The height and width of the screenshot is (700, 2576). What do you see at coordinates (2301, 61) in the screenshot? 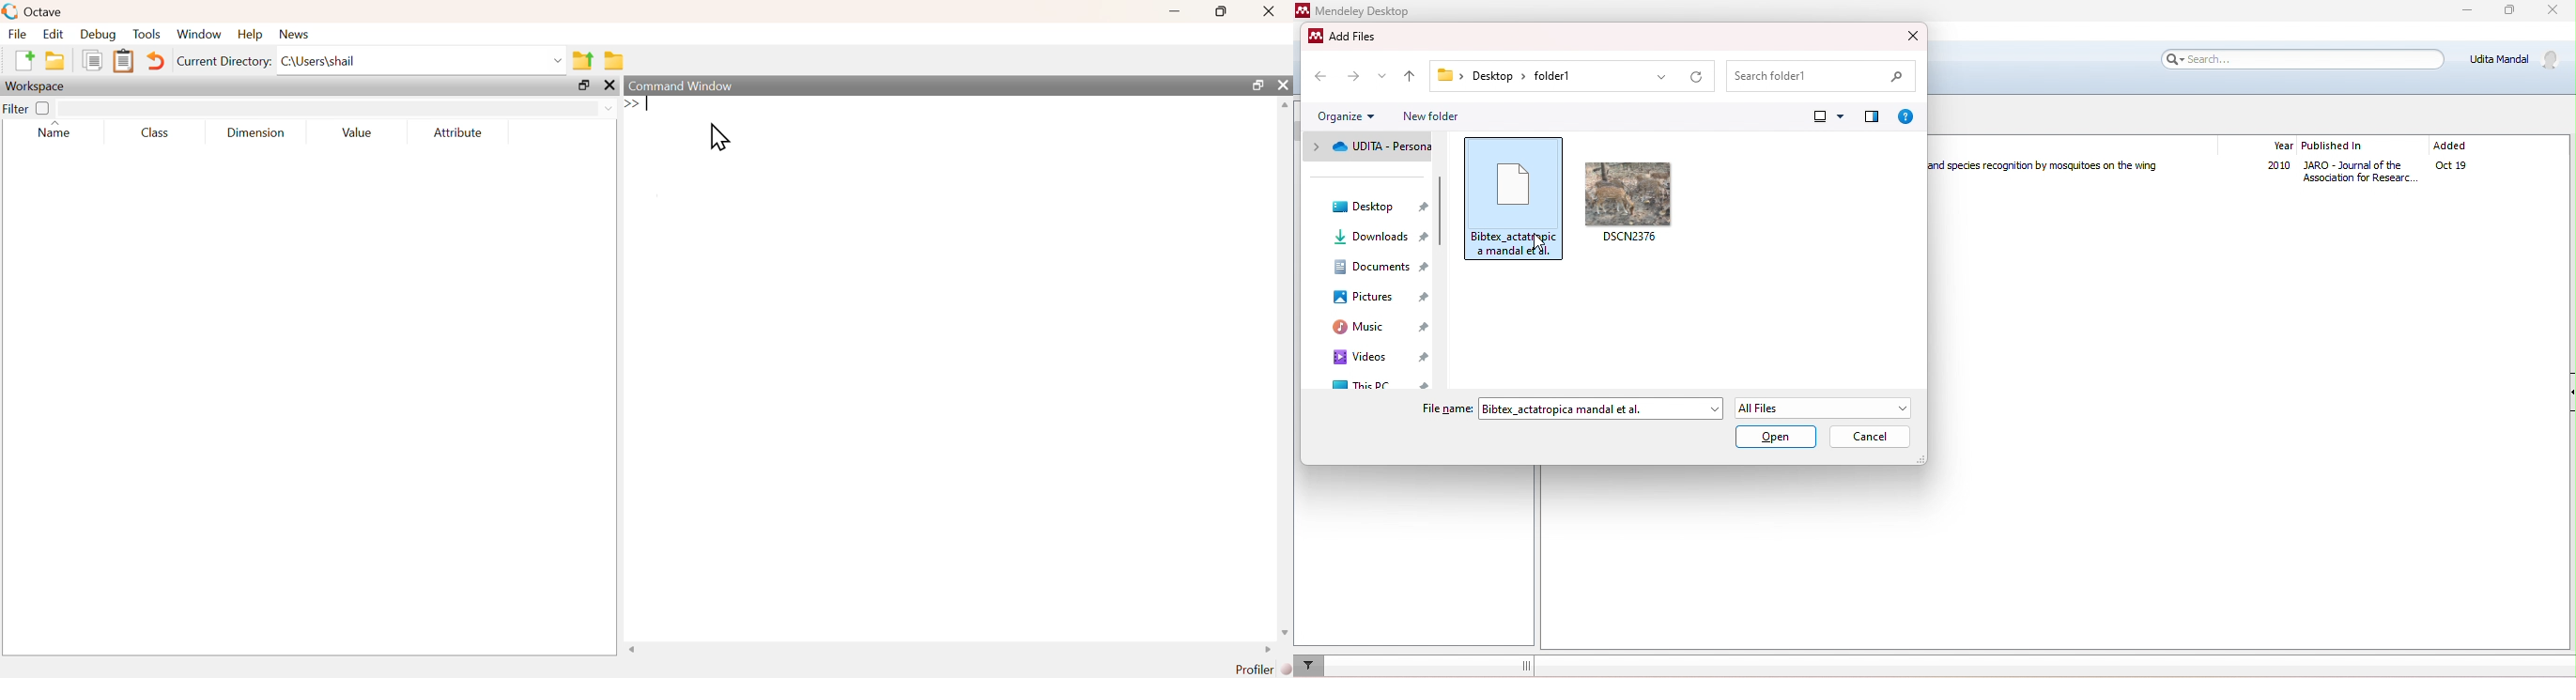
I see `search` at bounding box center [2301, 61].